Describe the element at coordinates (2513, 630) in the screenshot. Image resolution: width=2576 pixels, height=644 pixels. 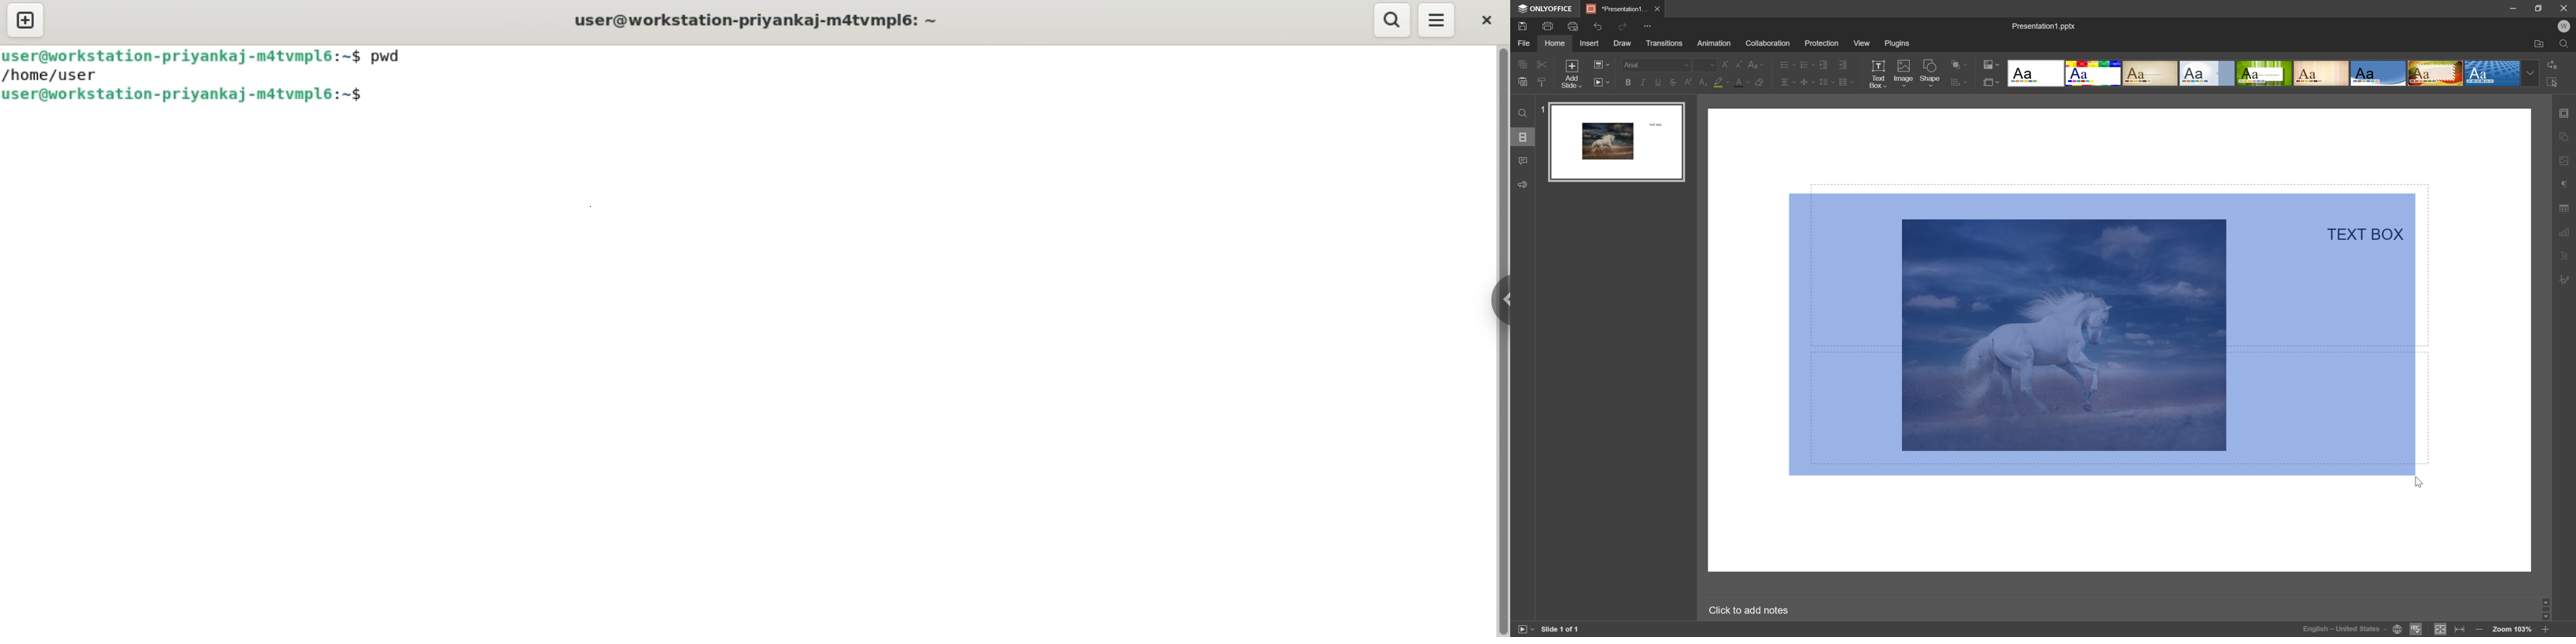
I see `zoom 100%` at that location.